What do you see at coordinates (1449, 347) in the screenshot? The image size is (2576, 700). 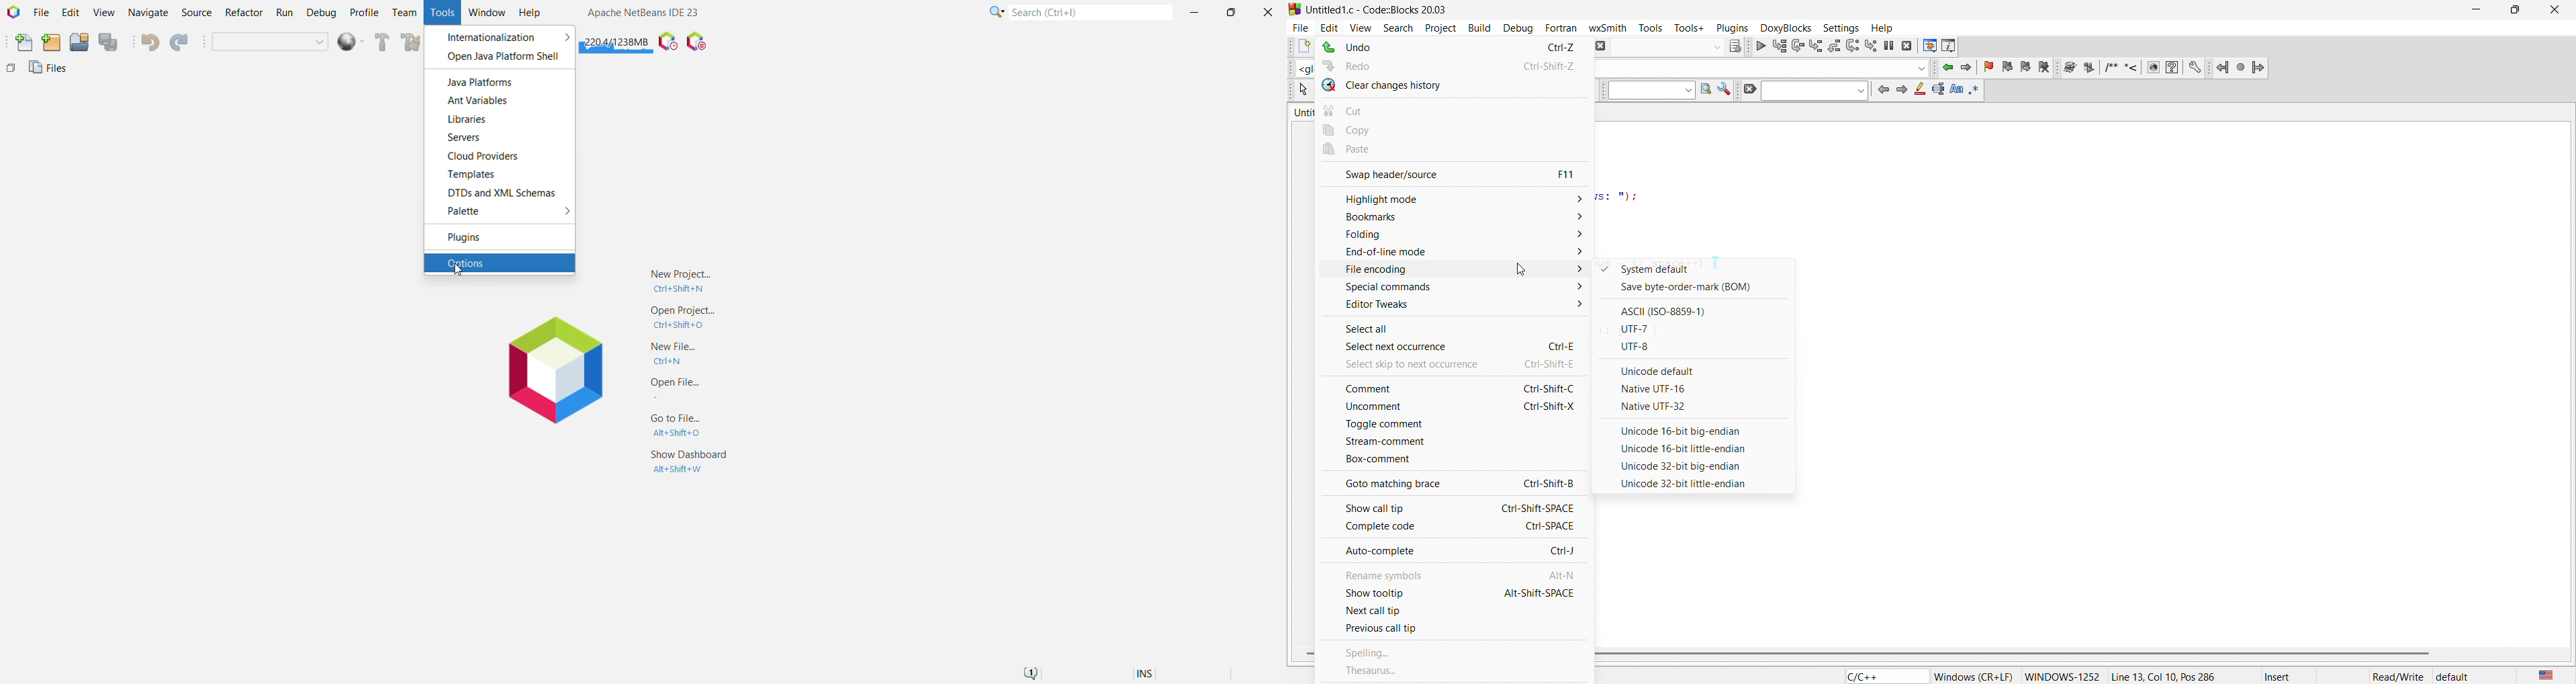 I see `select next occurance` at bounding box center [1449, 347].